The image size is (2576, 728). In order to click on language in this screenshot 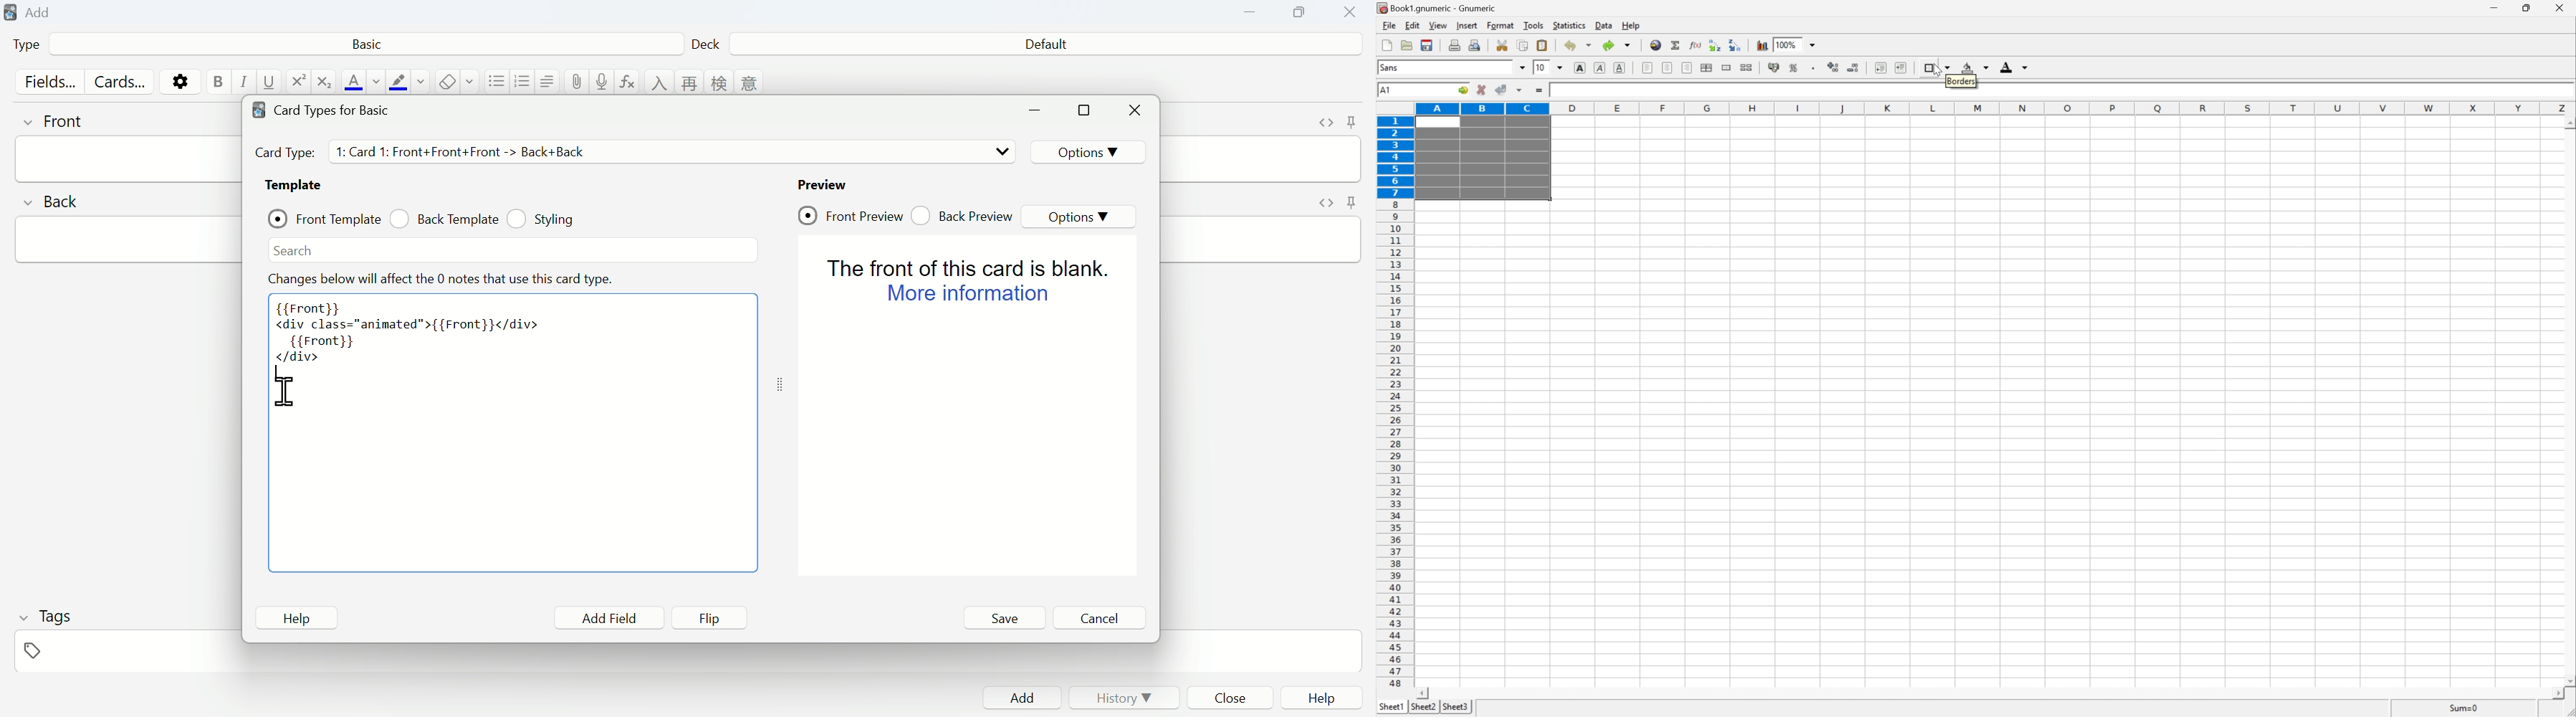, I will do `click(750, 82)`.